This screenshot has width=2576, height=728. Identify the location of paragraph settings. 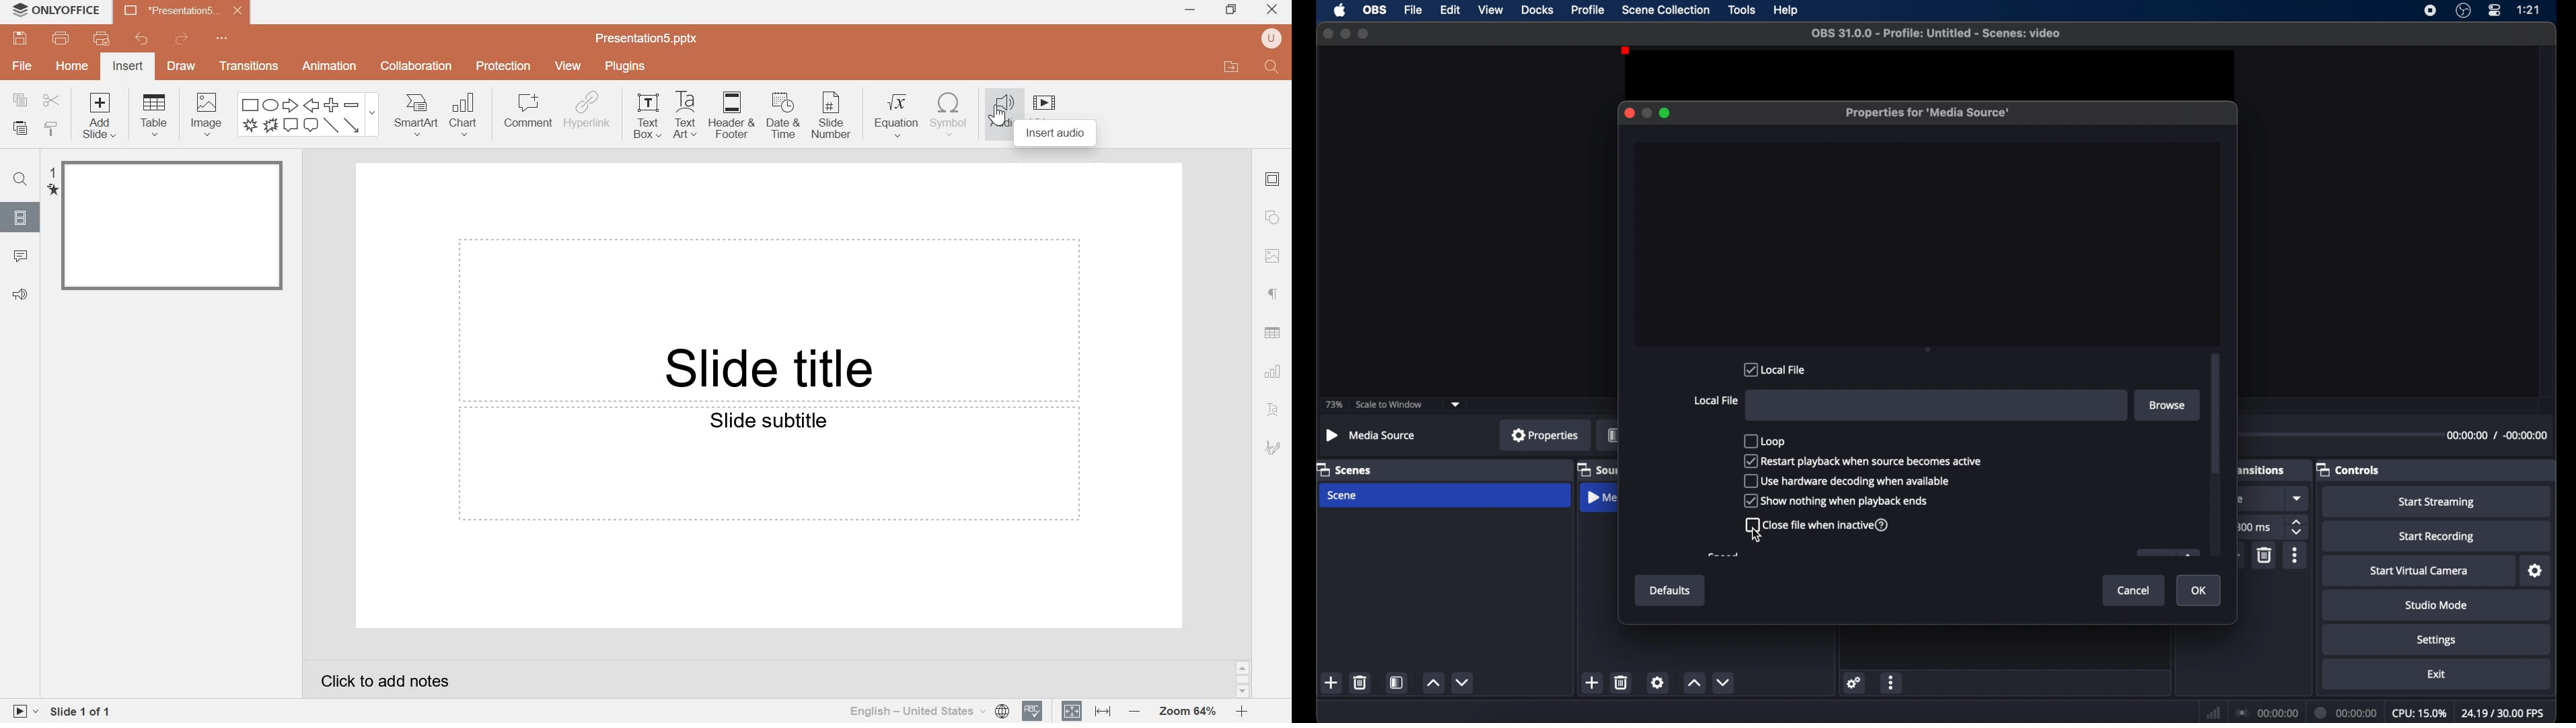
(1269, 295).